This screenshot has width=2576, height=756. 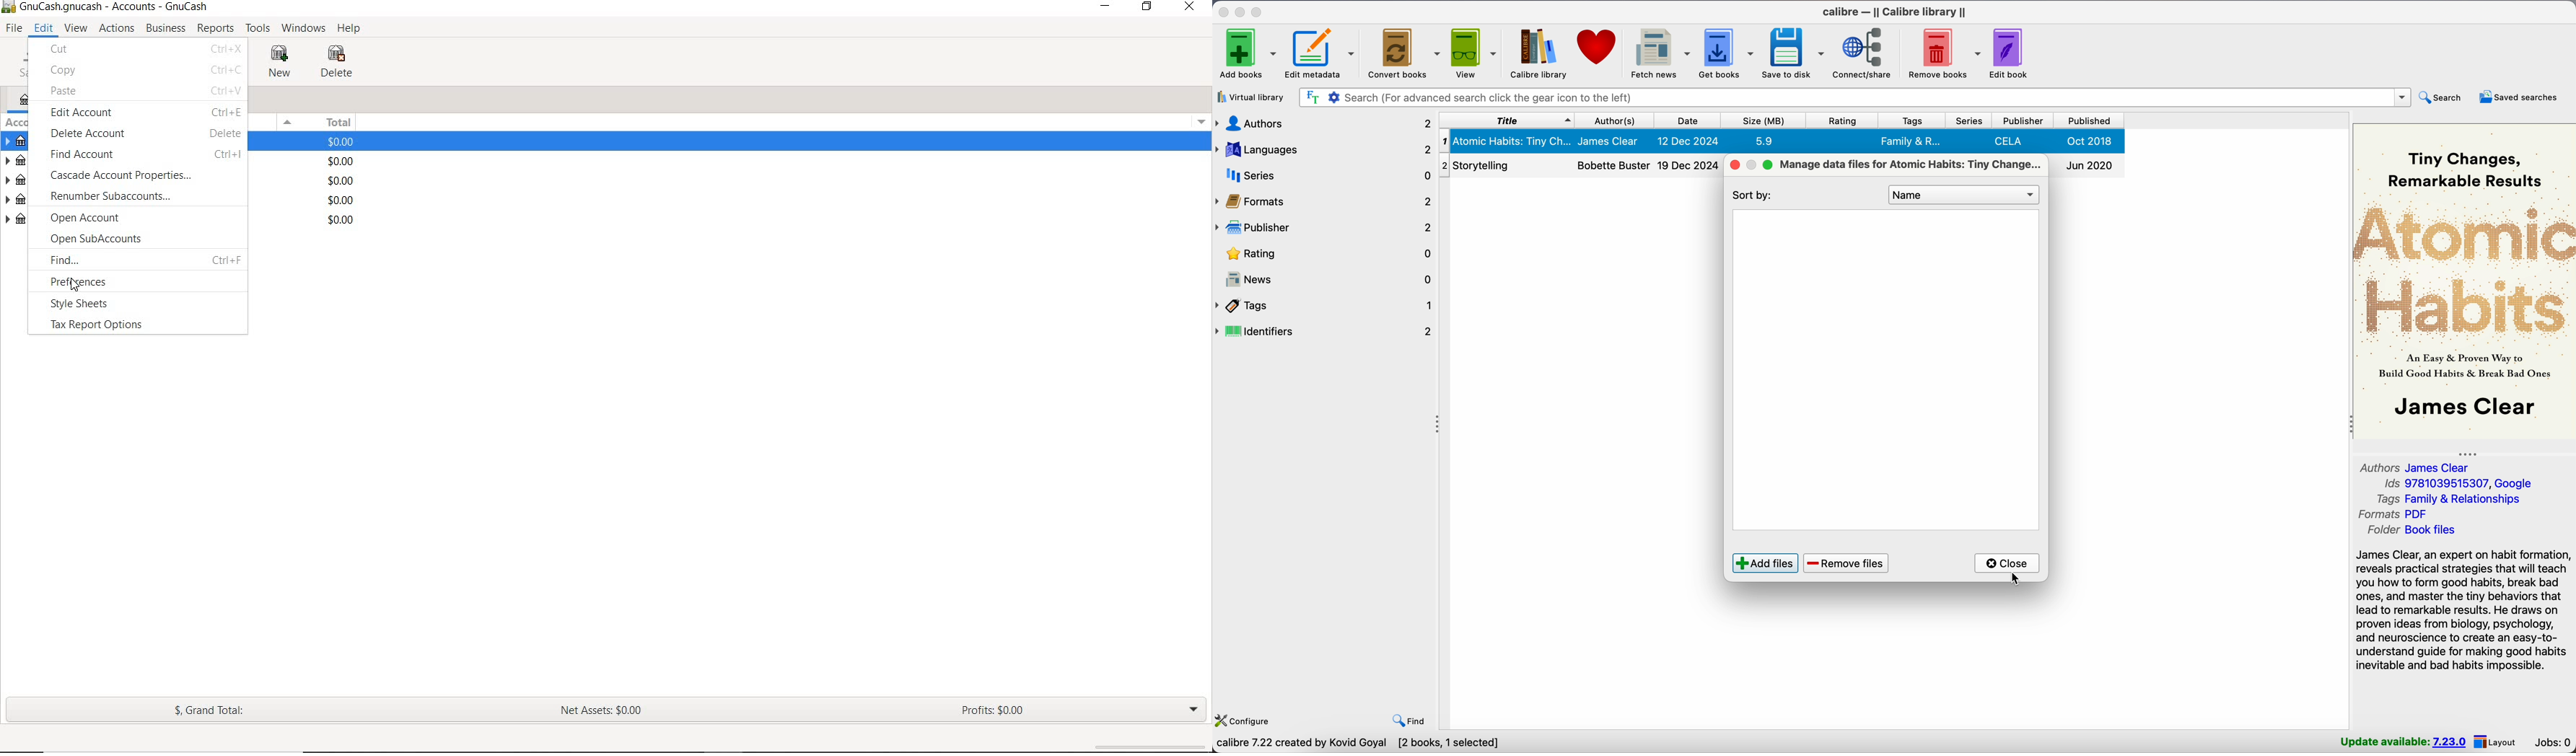 I want to click on LIABILITIES, so click(x=17, y=162).